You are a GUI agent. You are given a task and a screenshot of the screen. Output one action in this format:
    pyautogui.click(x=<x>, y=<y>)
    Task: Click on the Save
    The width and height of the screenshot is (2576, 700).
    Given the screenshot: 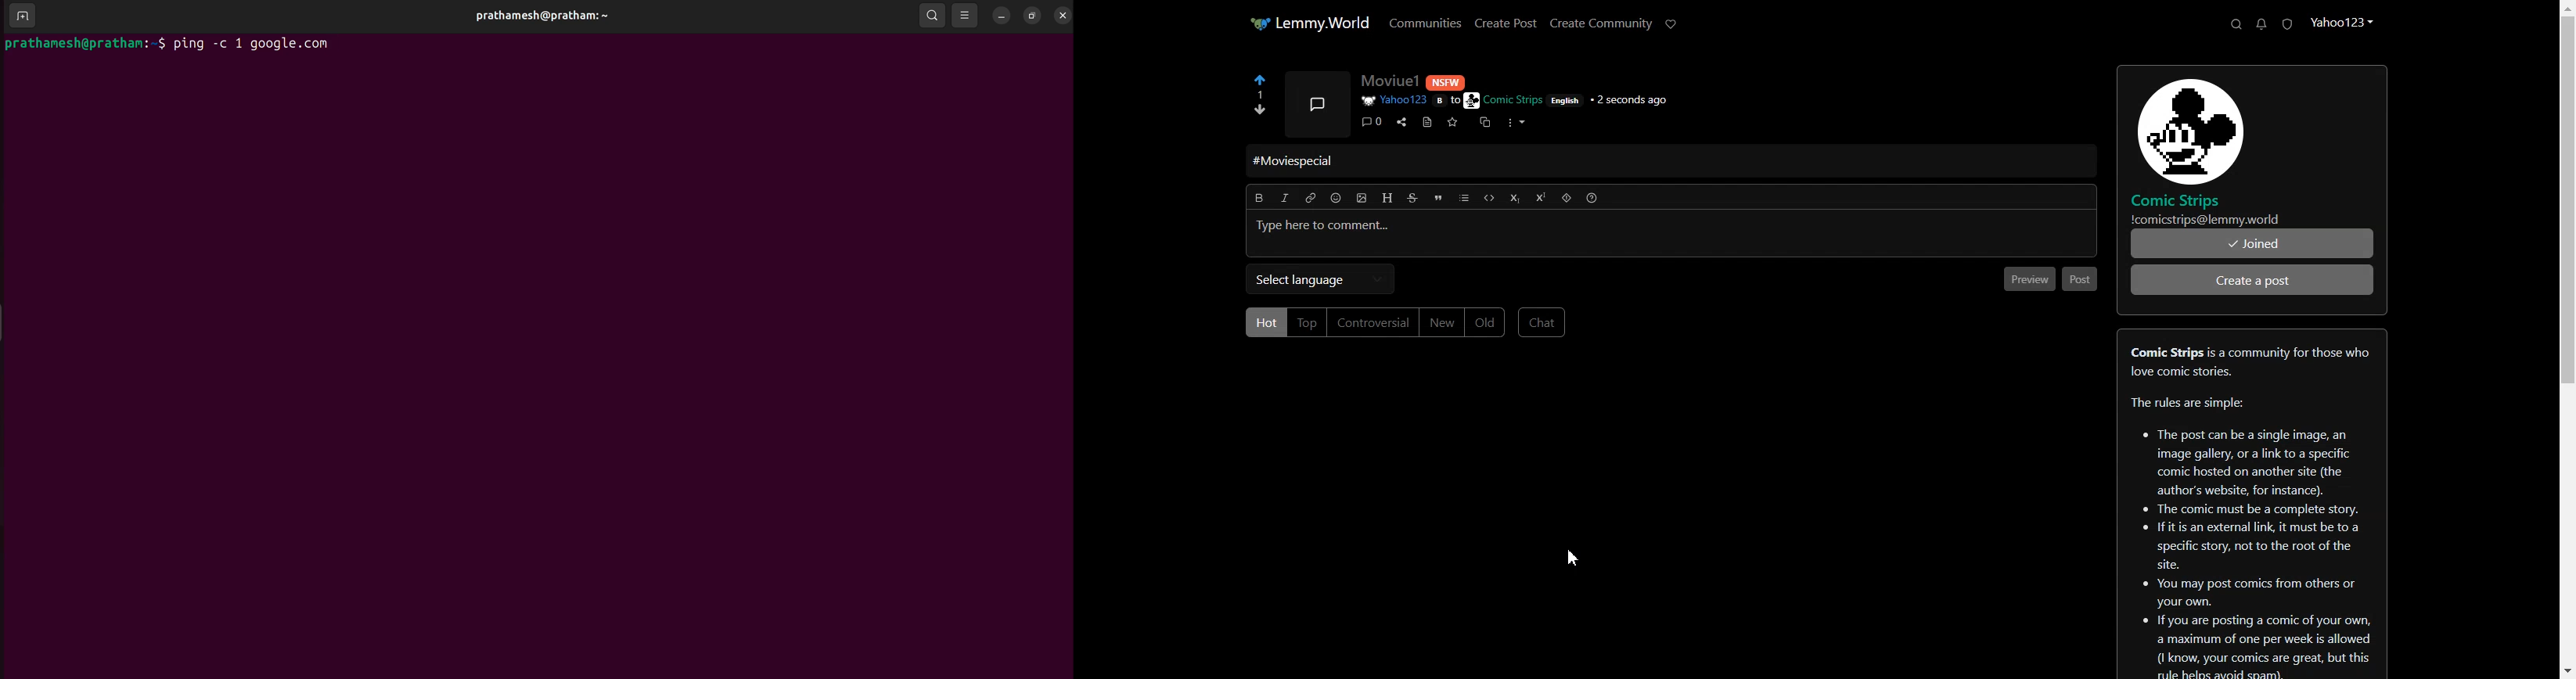 What is the action you would take?
    pyautogui.click(x=1452, y=123)
    